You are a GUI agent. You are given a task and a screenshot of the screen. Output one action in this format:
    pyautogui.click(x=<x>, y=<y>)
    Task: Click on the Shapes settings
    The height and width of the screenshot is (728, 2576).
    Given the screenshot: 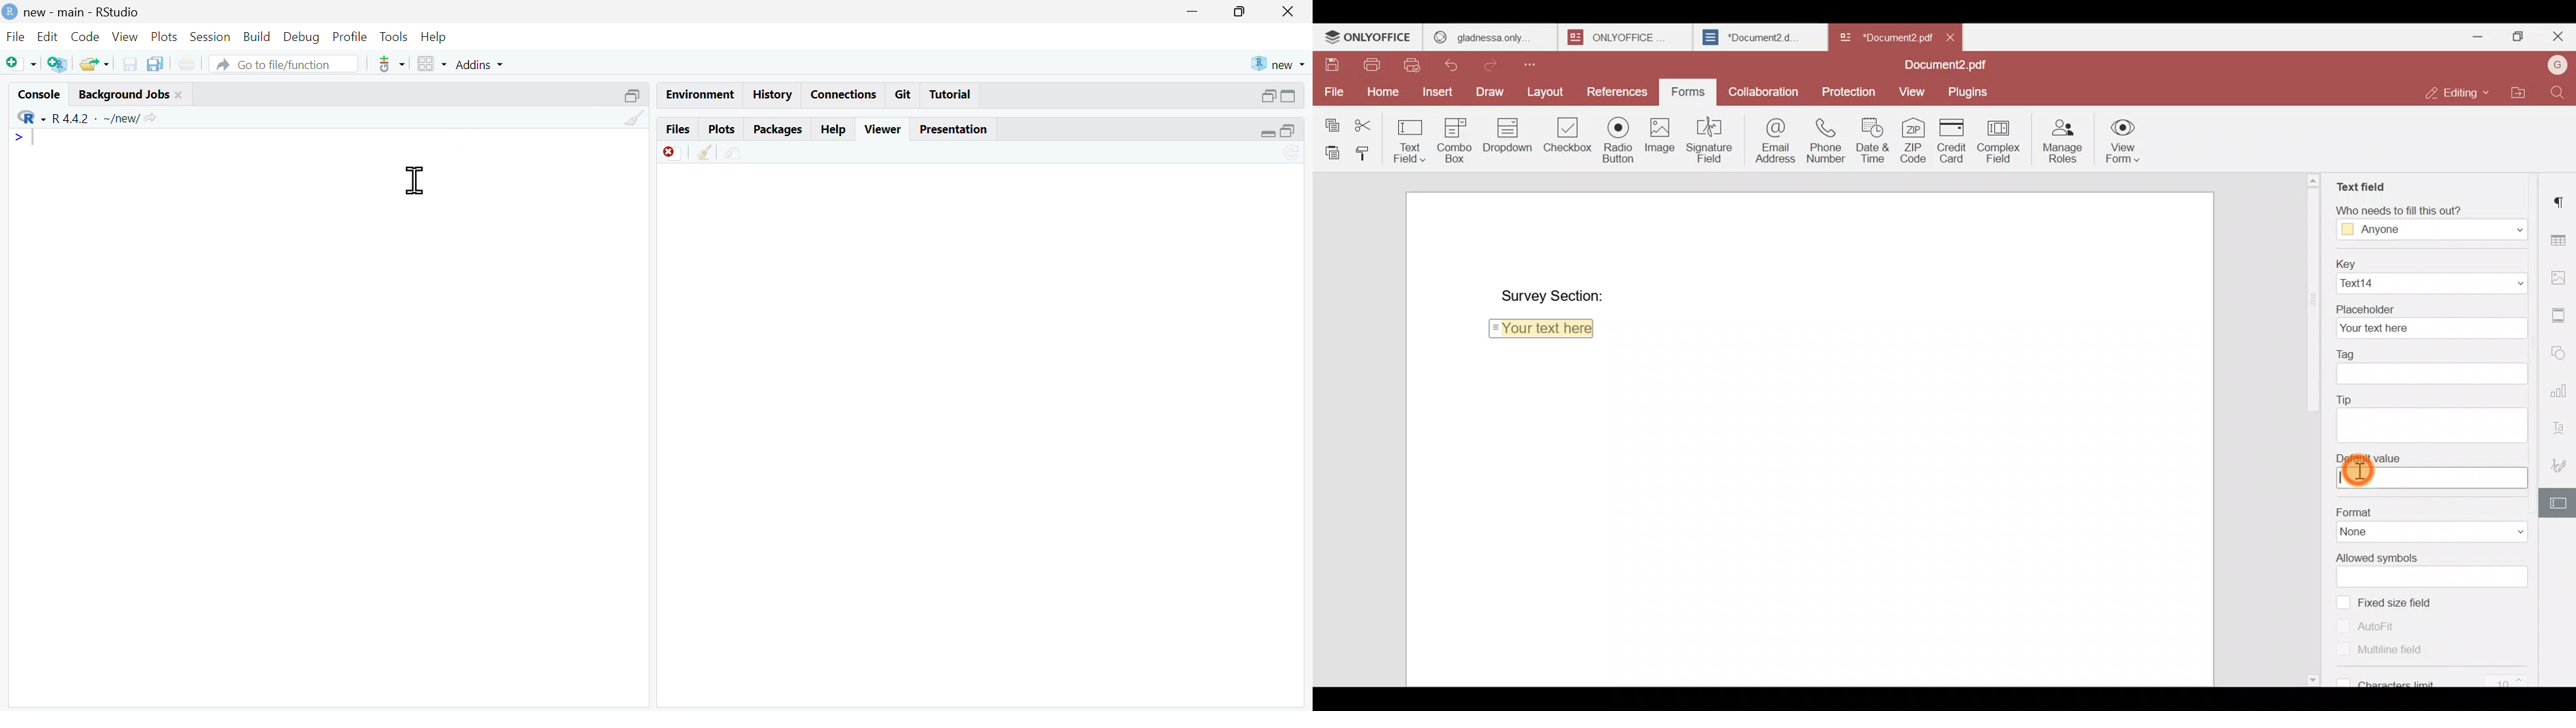 What is the action you would take?
    pyautogui.click(x=2561, y=352)
    